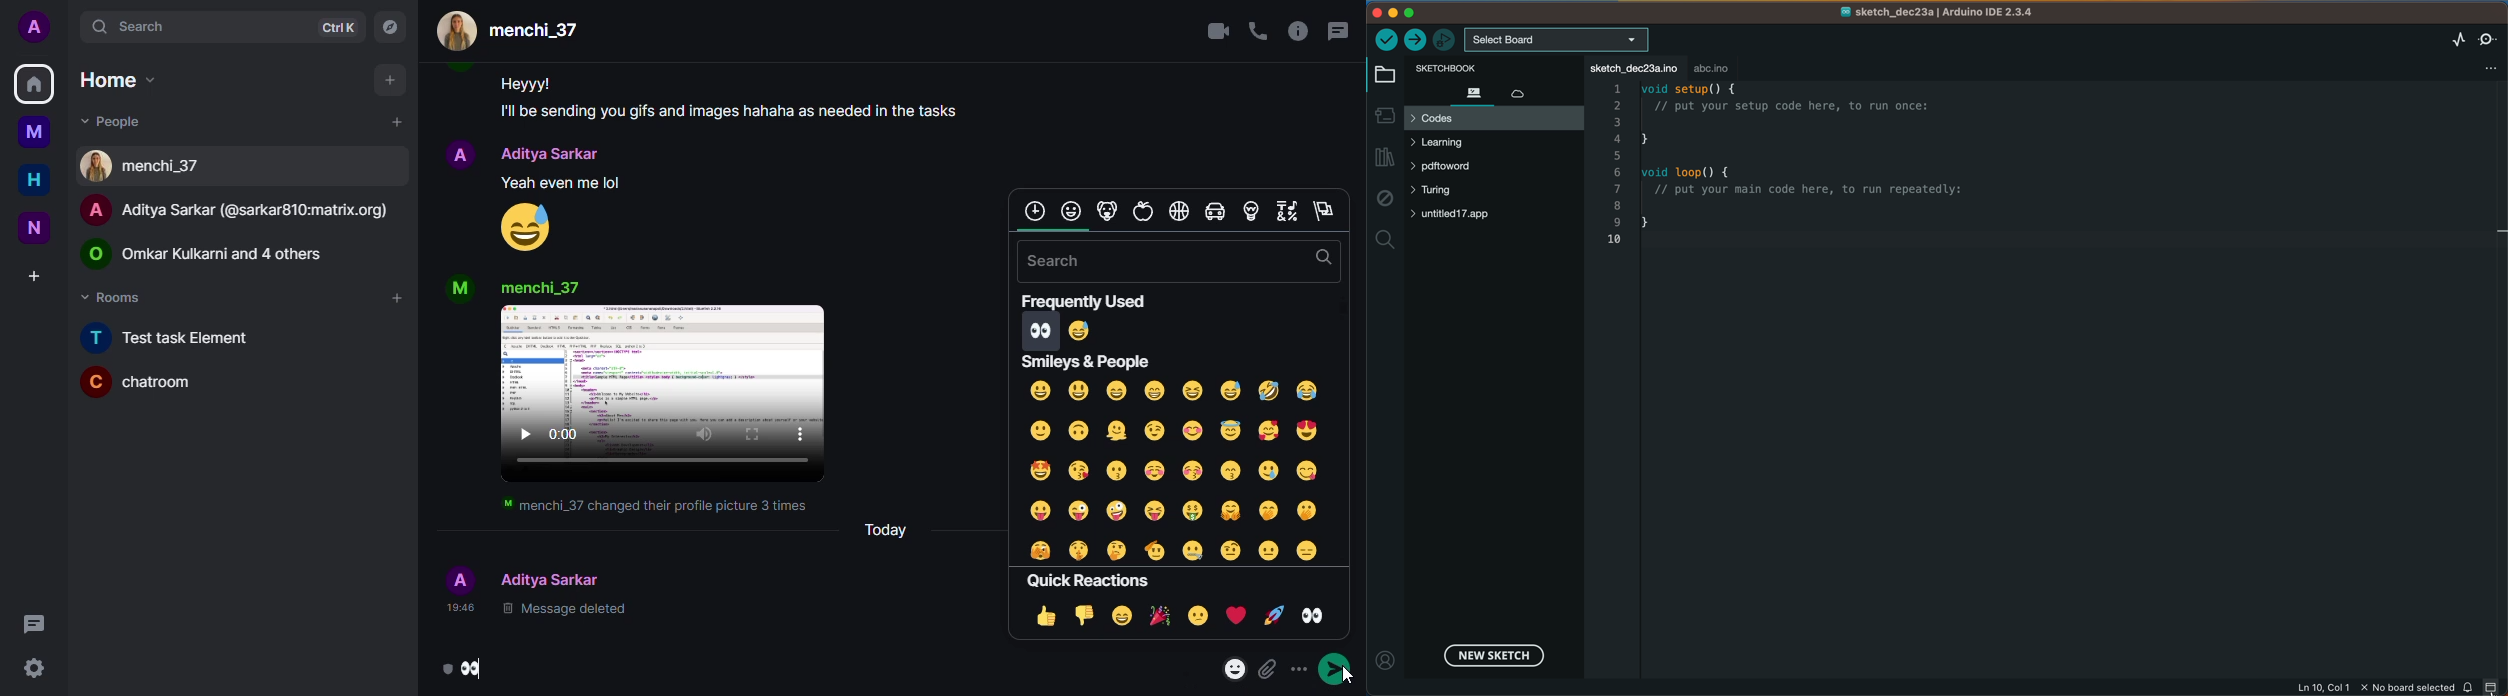 Image resolution: width=2520 pixels, height=700 pixels. Describe the element at coordinates (142, 382) in the screenshot. I see `chatroom` at that location.